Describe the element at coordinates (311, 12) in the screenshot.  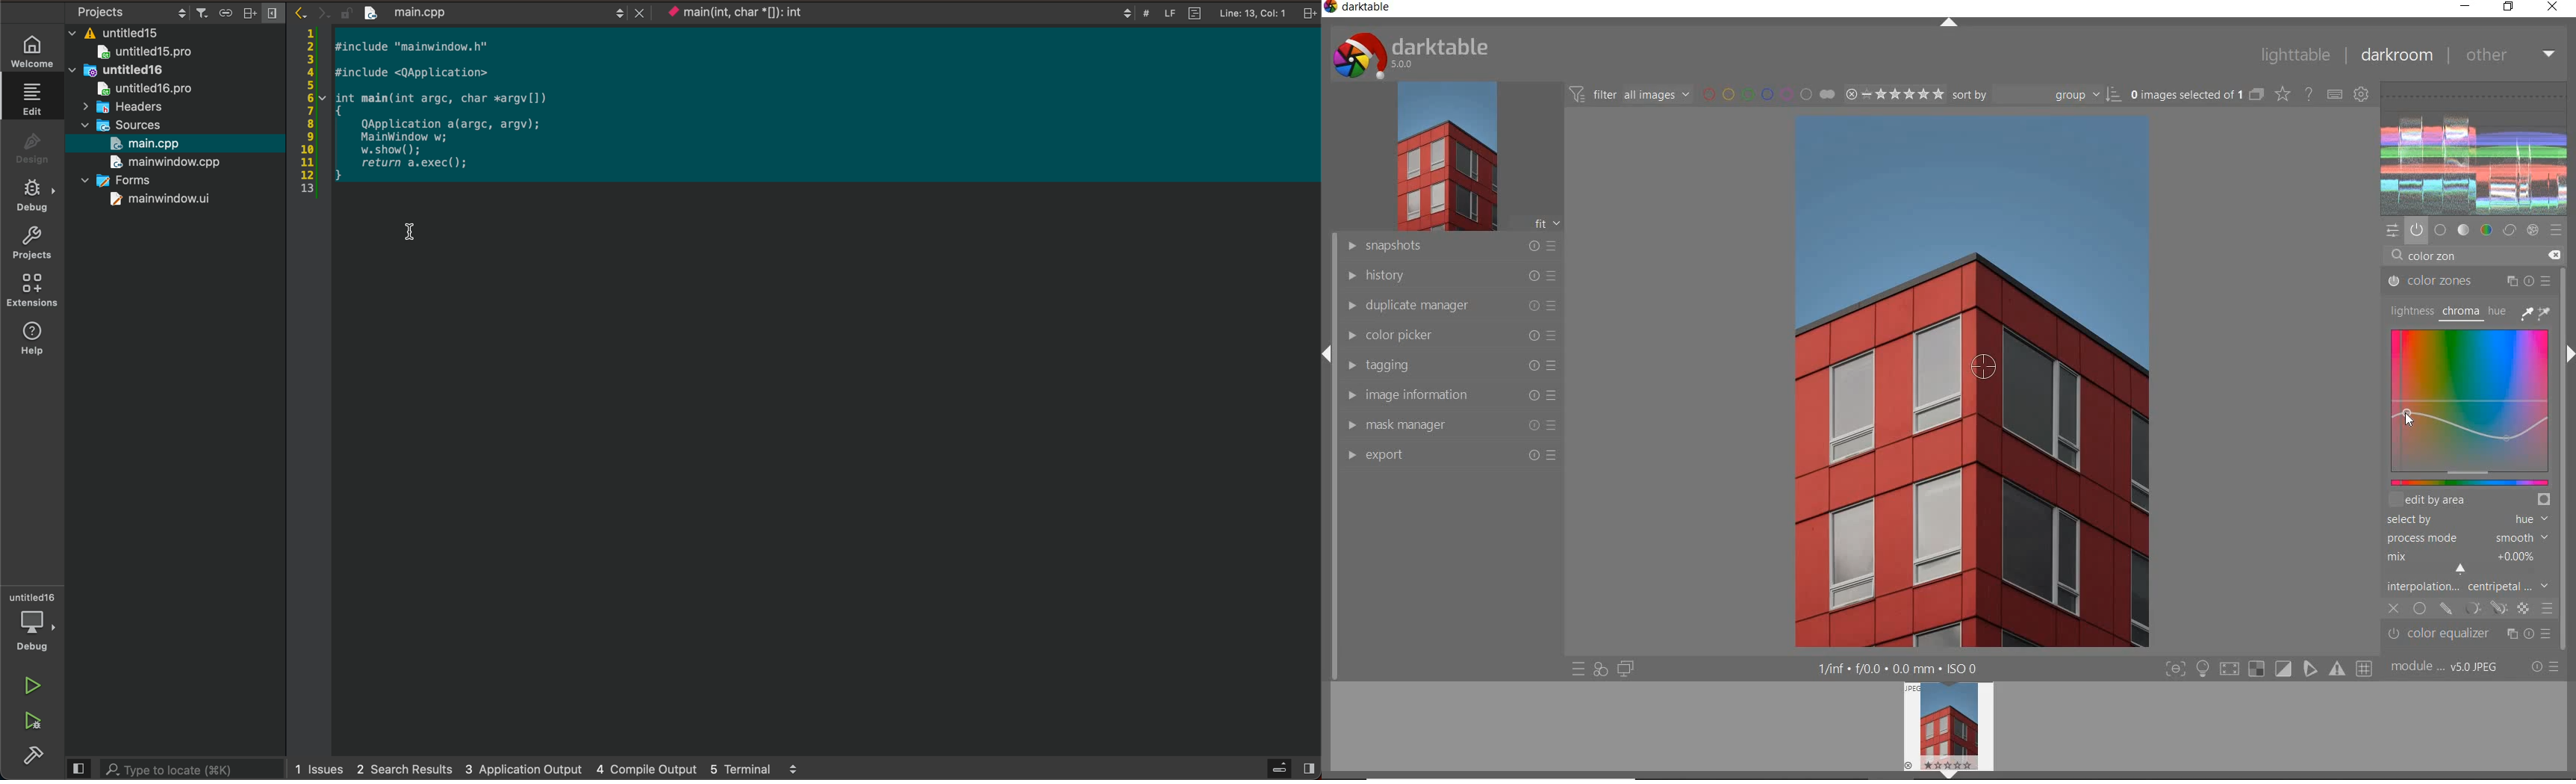
I see `arrow icons` at that location.